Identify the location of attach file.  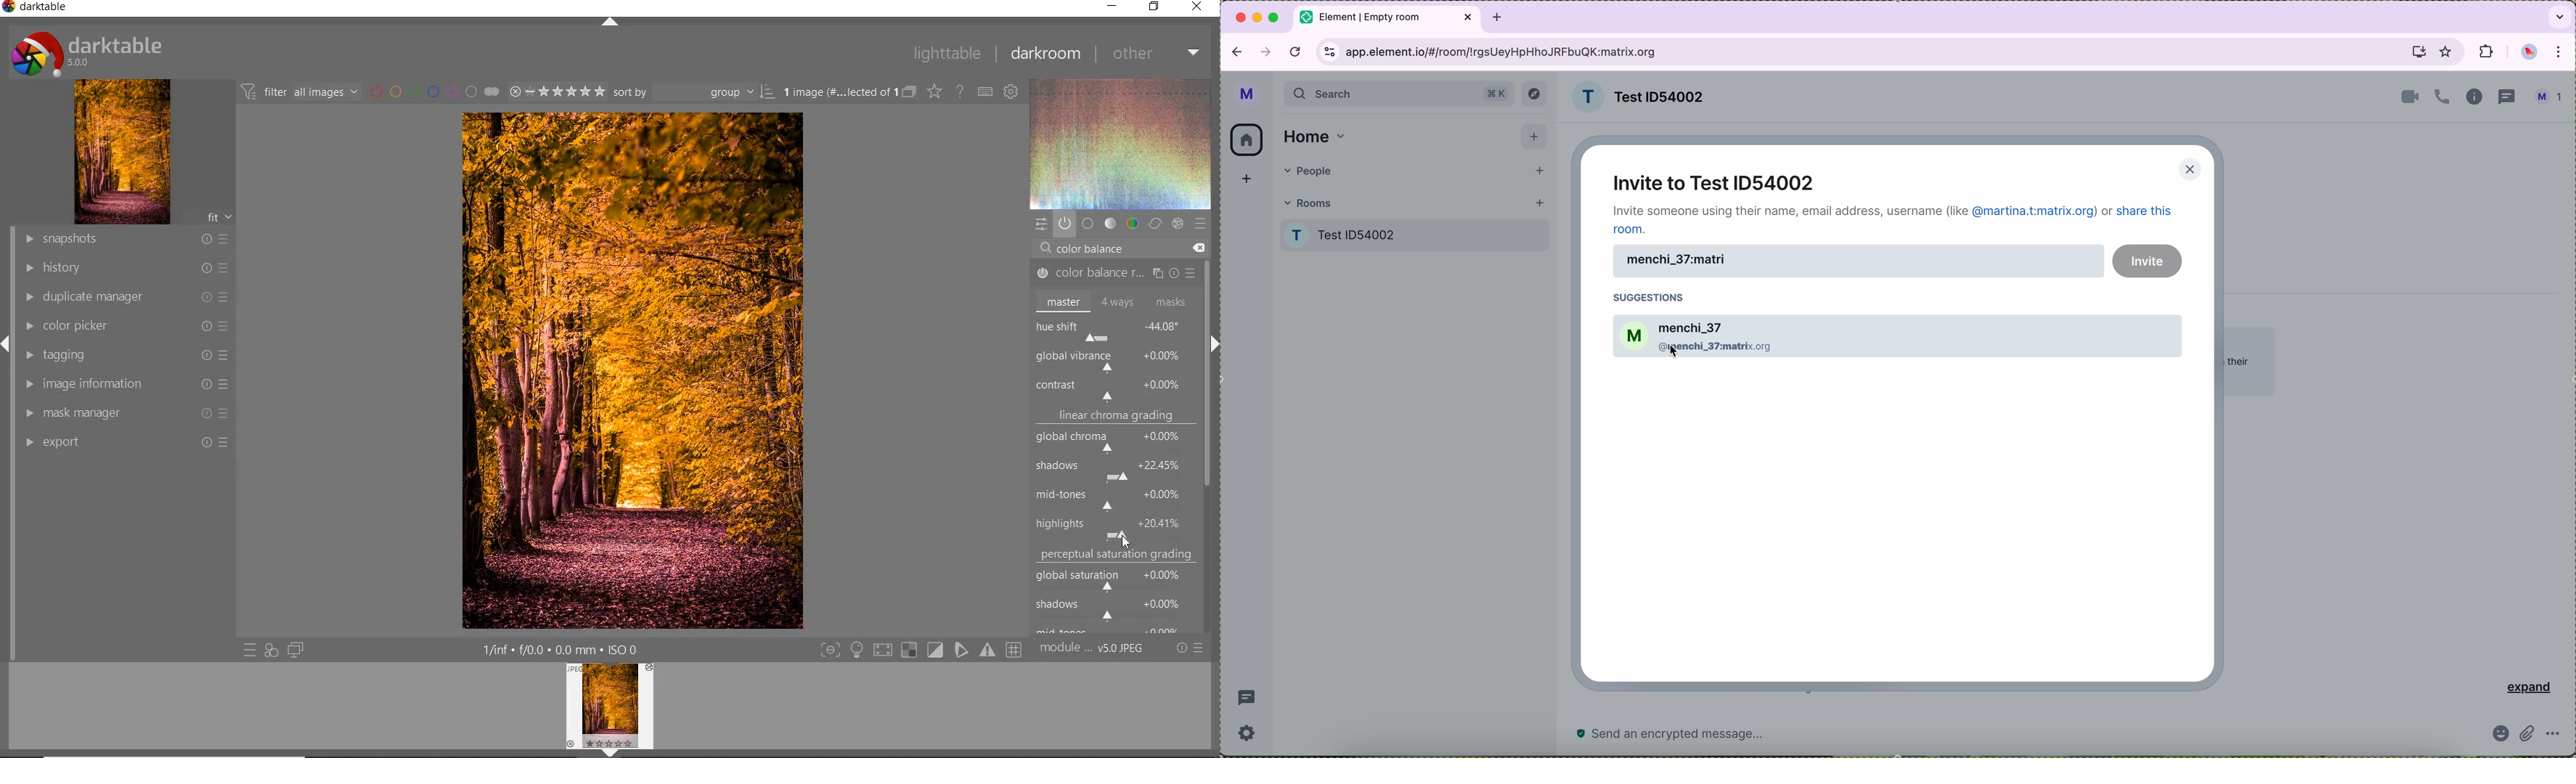
(2531, 737).